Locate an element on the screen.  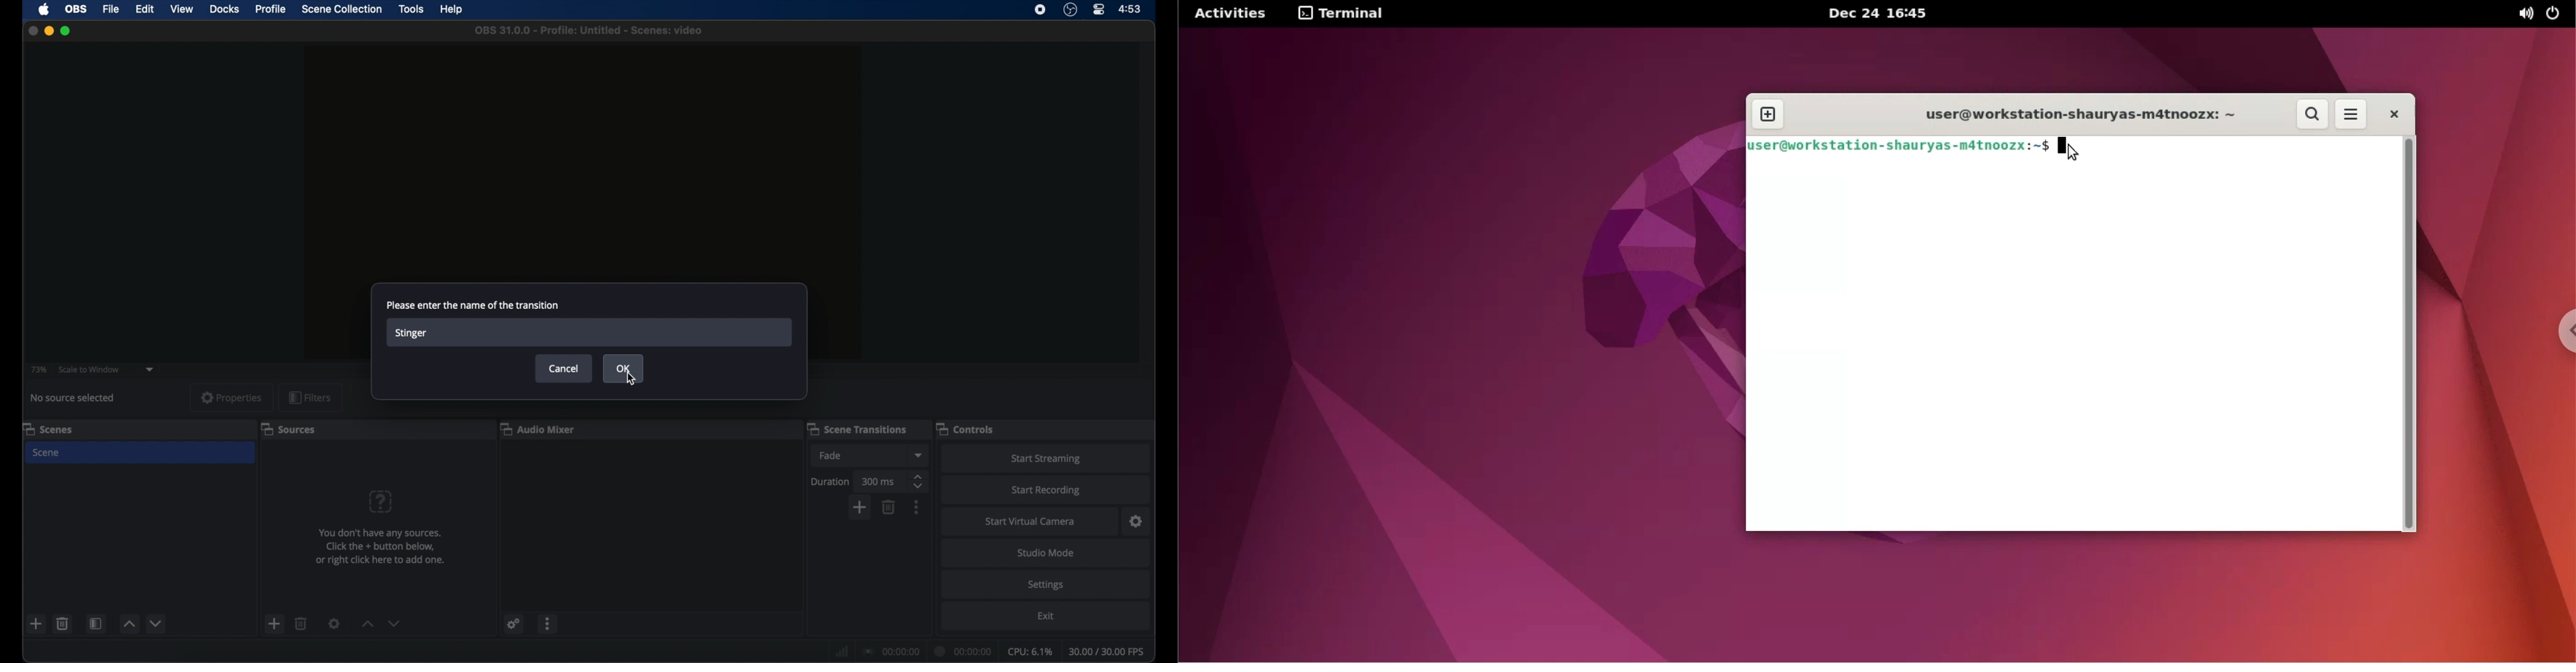
increment is located at coordinates (129, 625).